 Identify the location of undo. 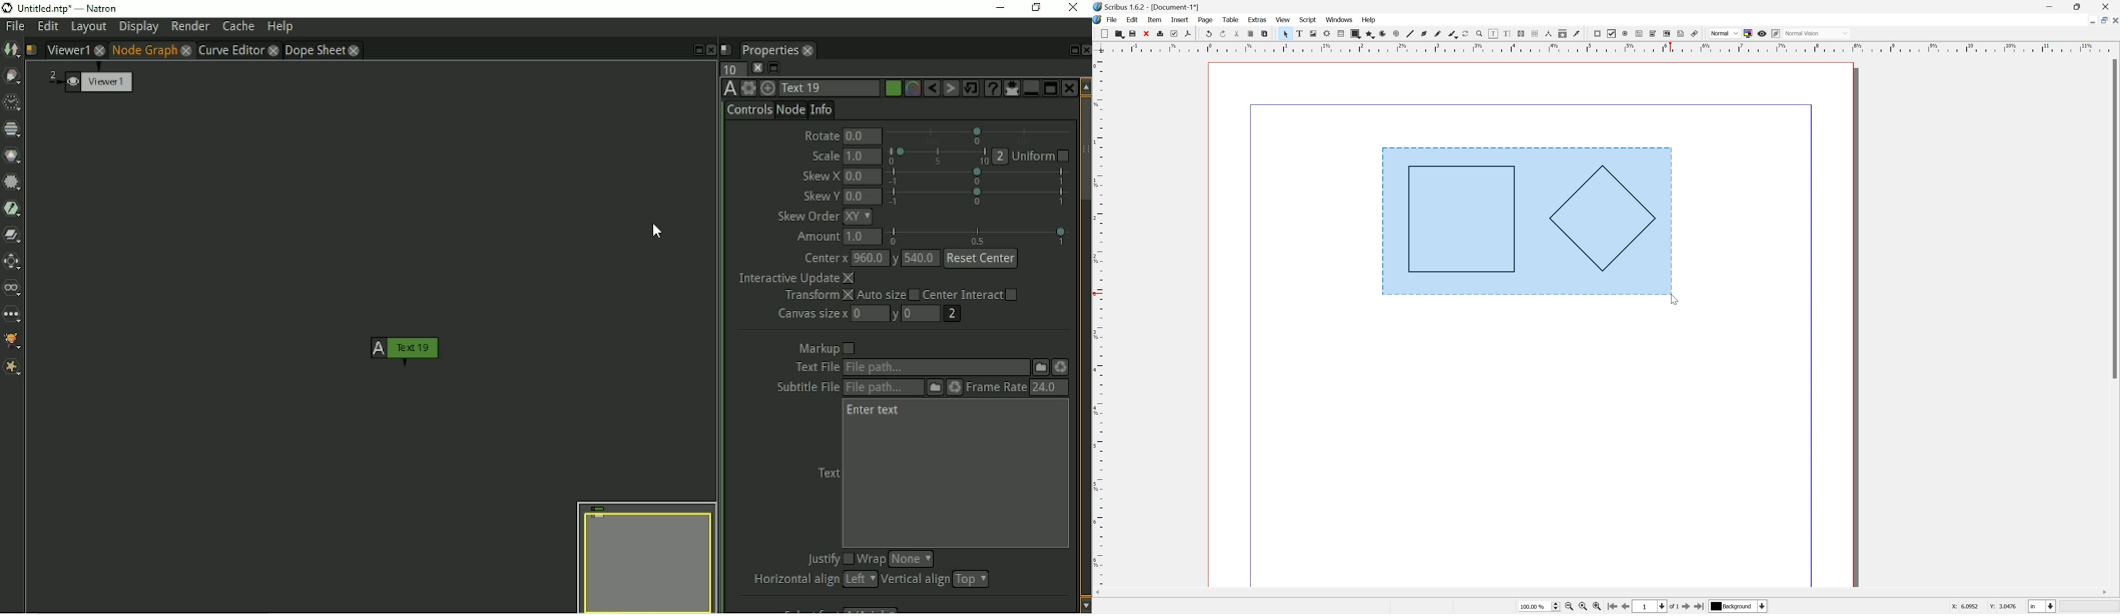
(1209, 34).